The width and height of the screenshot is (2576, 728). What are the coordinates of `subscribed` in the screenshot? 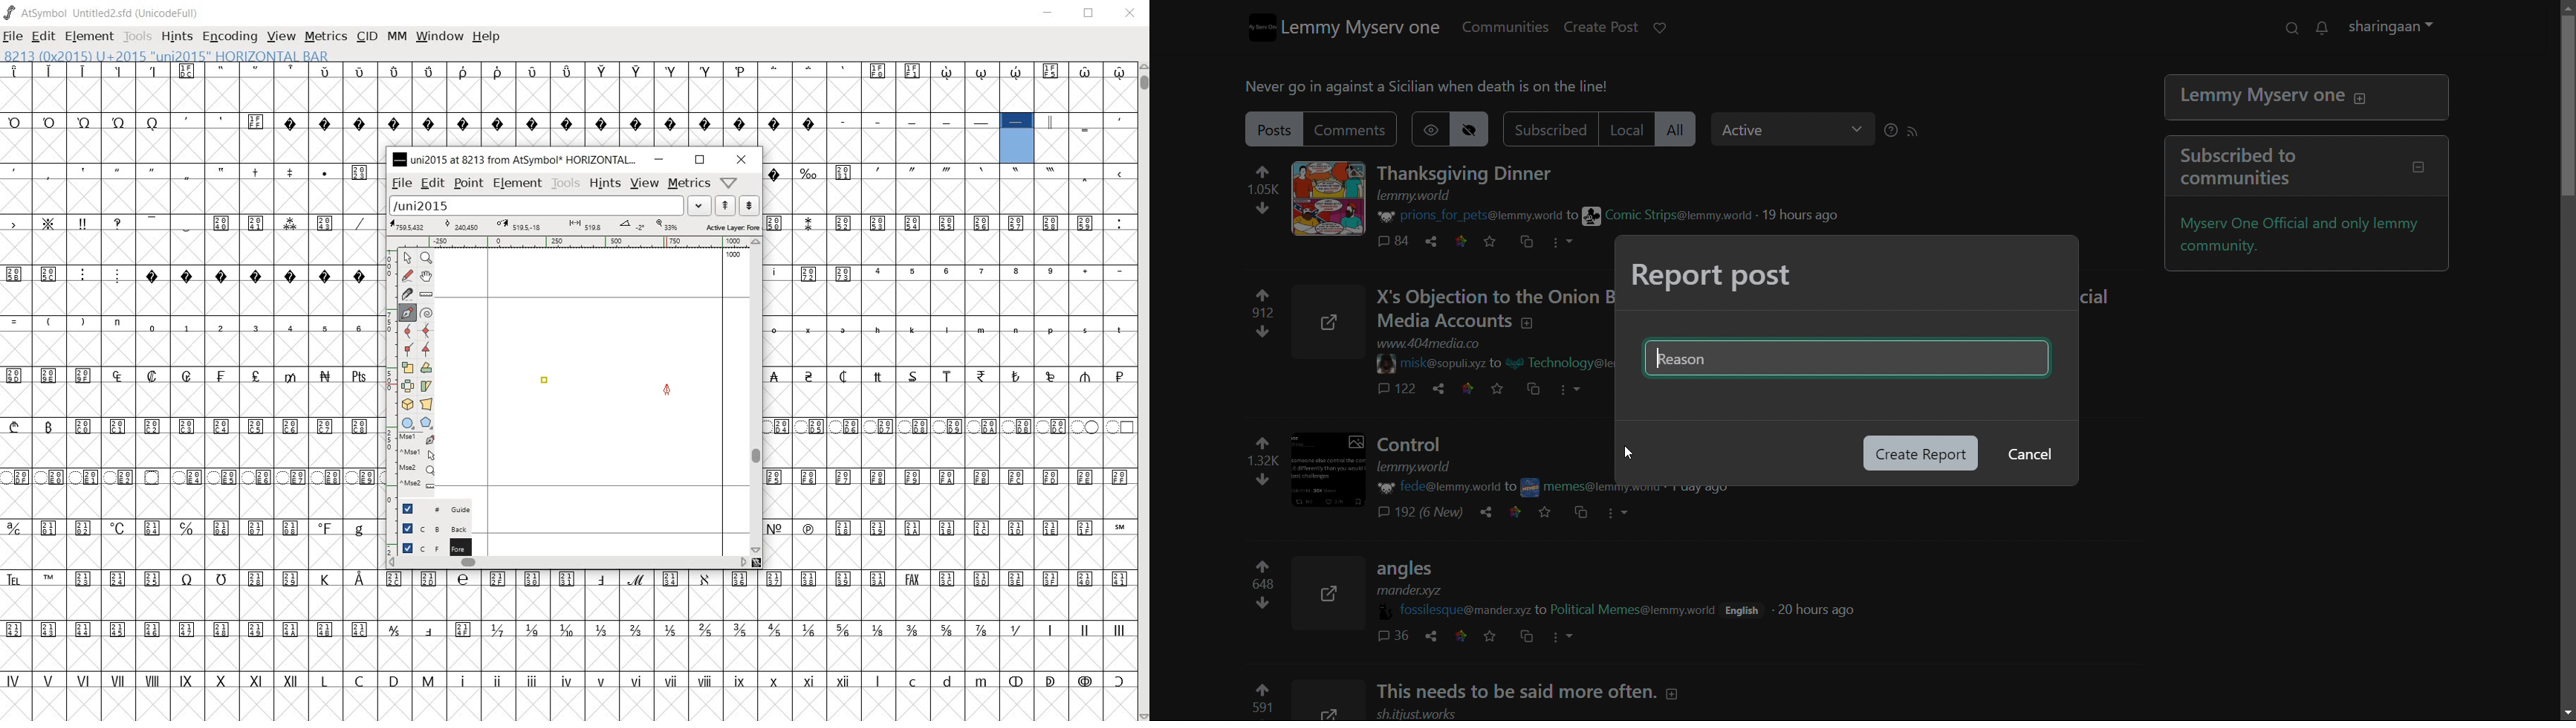 It's located at (1557, 129).